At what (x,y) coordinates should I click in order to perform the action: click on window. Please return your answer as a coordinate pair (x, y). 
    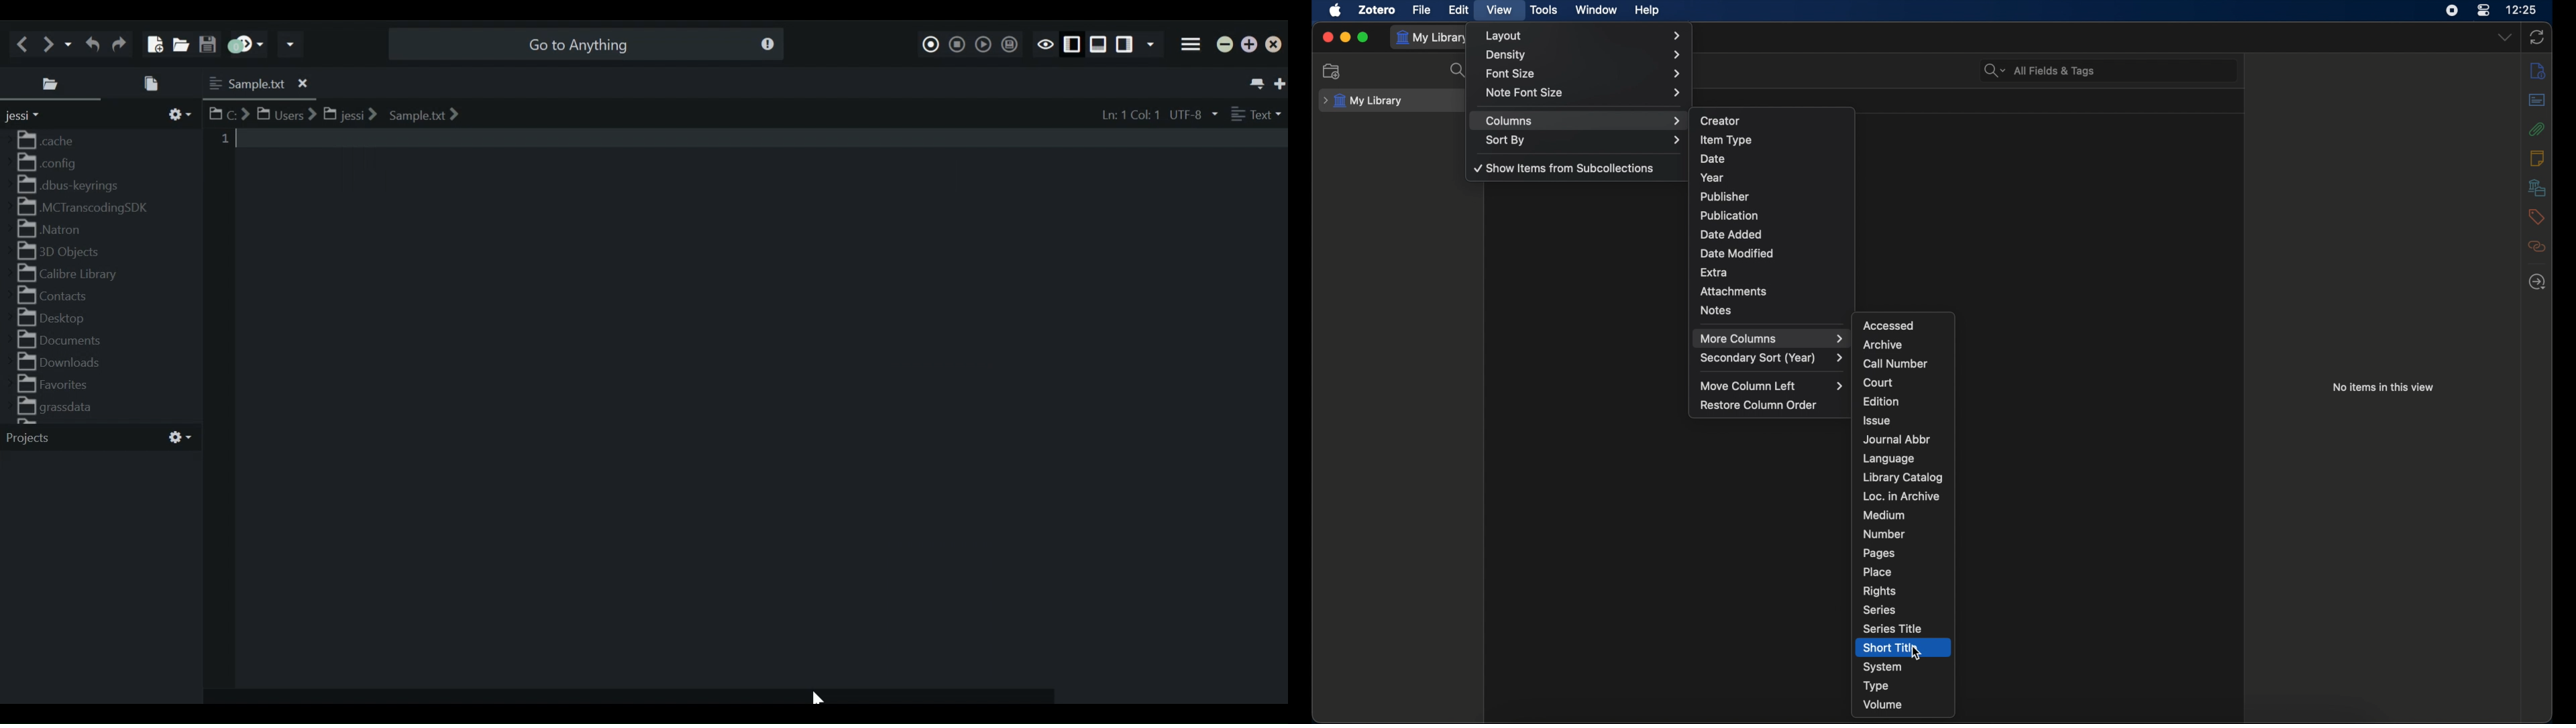
    Looking at the image, I should click on (1597, 10).